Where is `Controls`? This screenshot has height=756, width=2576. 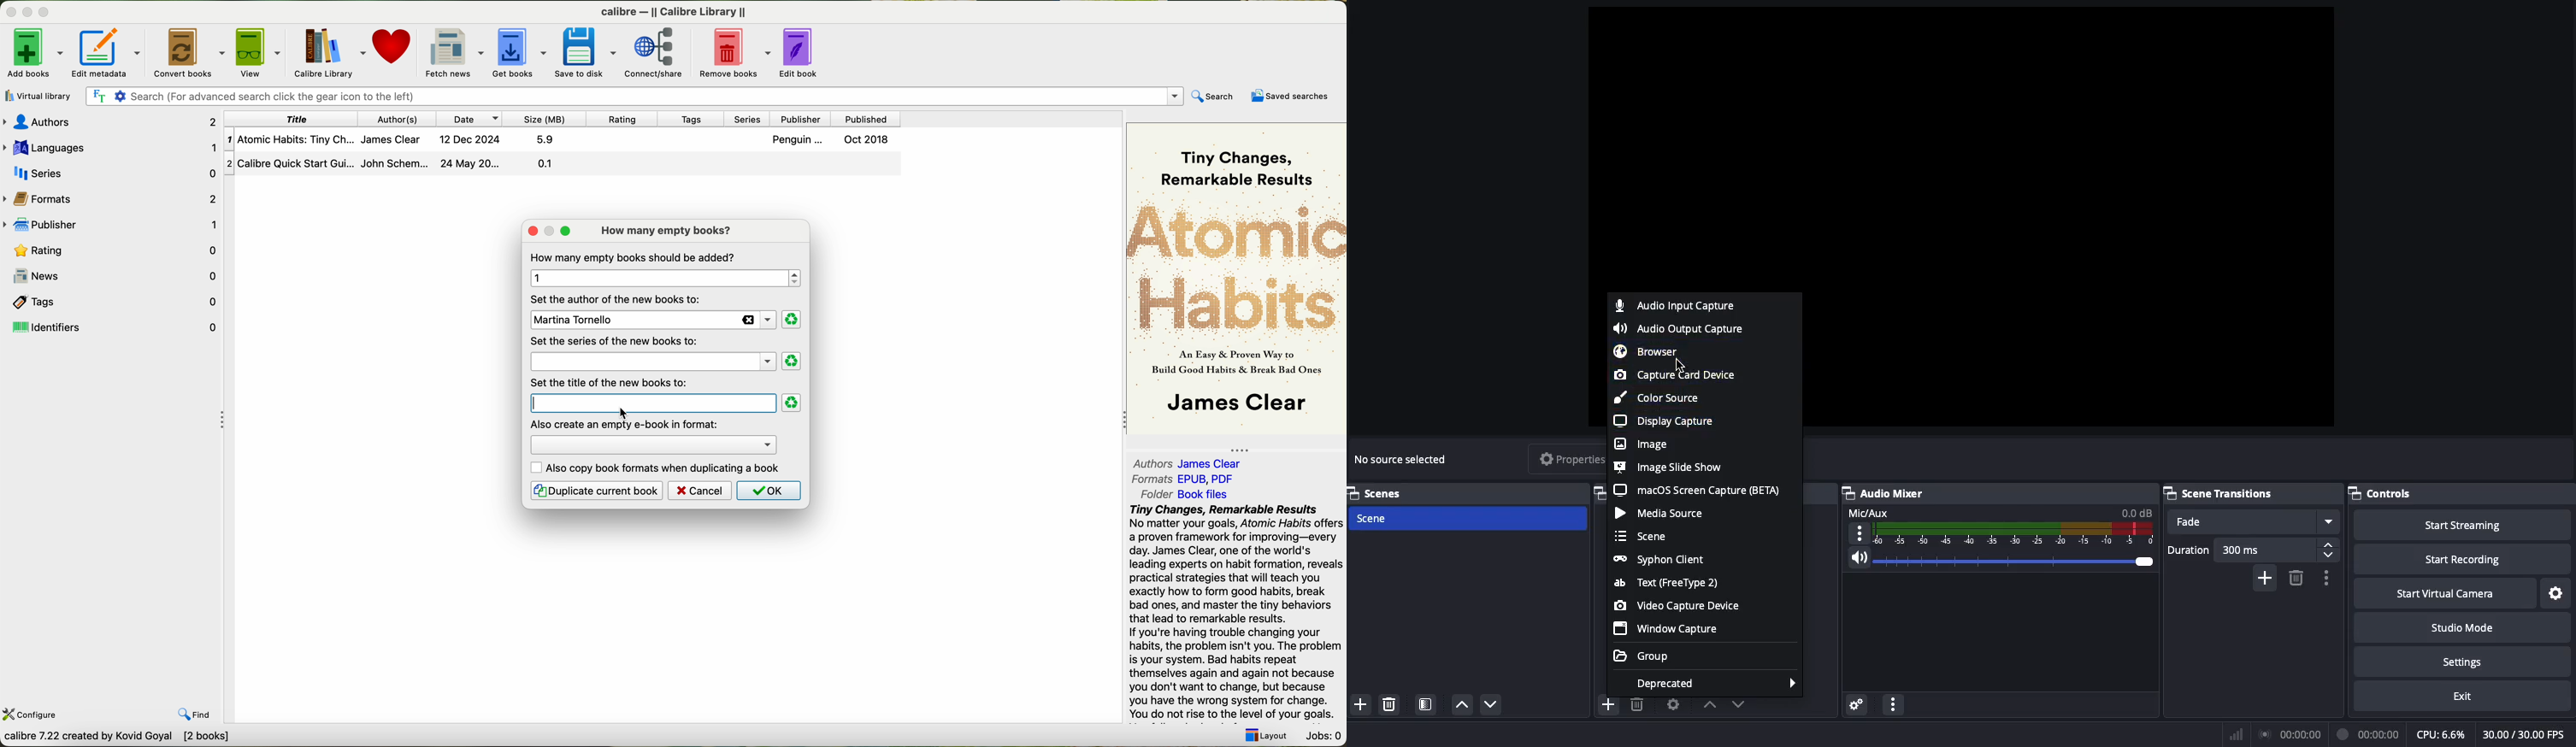 Controls is located at coordinates (2382, 493).